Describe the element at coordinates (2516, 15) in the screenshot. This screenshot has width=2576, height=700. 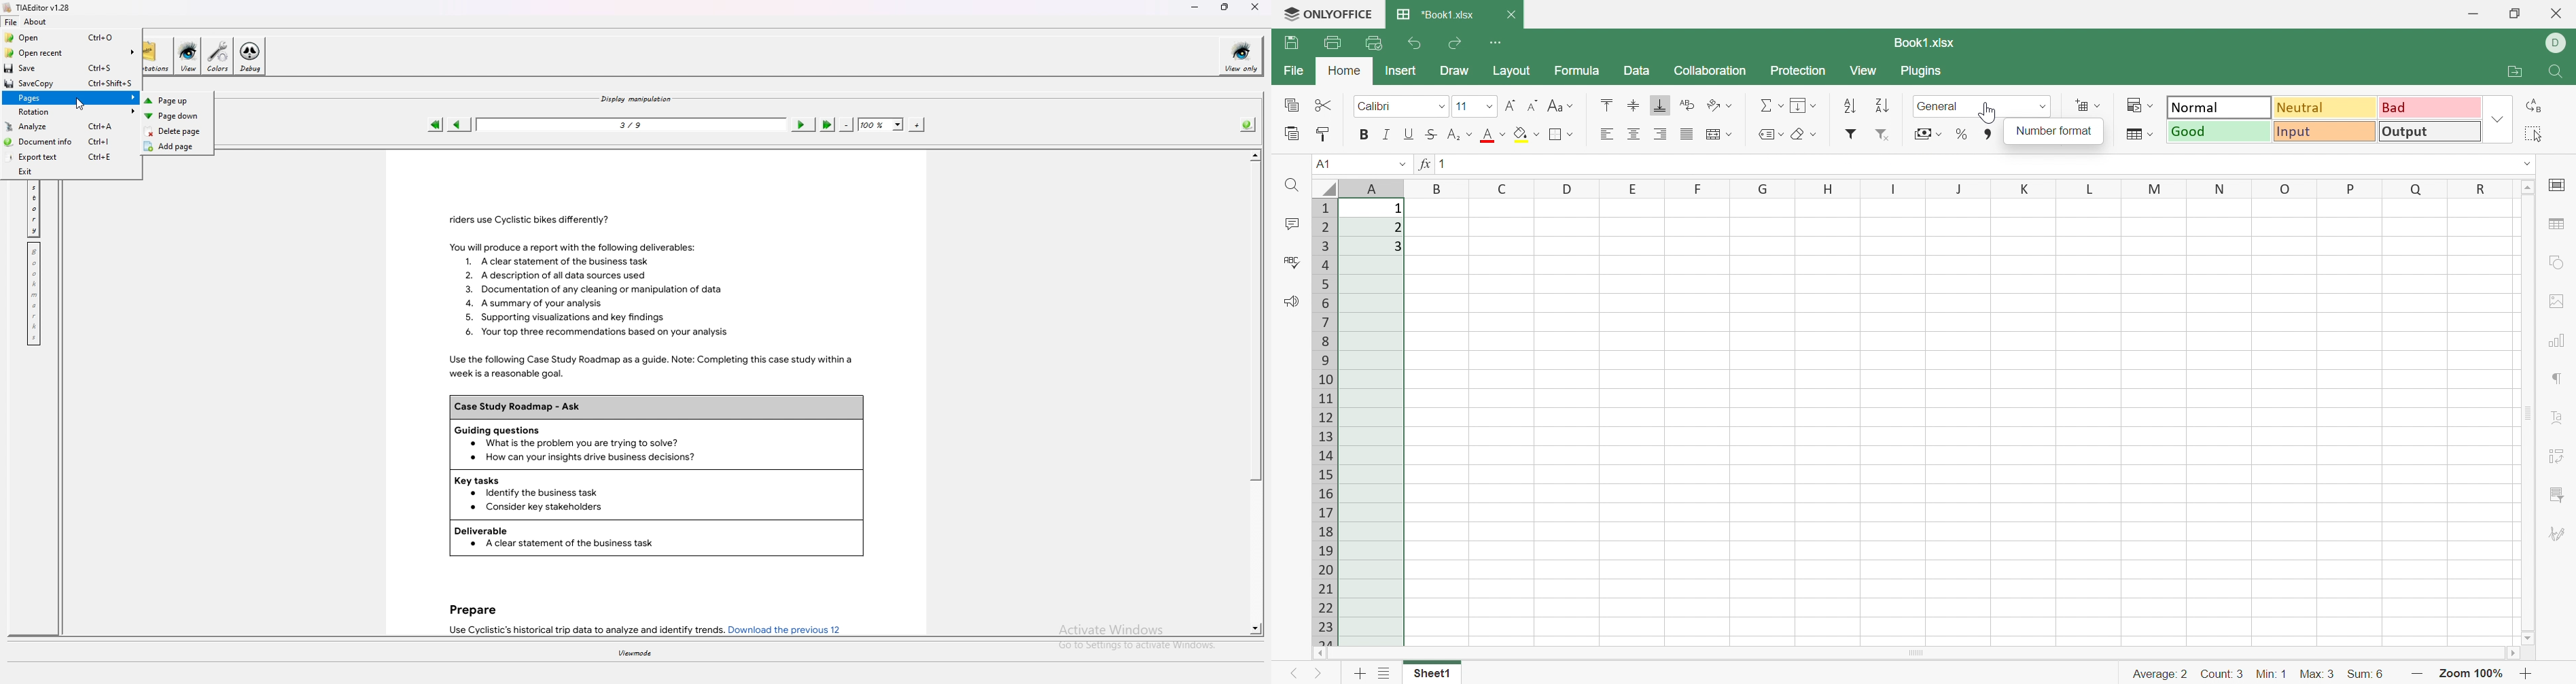
I see `` at that location.